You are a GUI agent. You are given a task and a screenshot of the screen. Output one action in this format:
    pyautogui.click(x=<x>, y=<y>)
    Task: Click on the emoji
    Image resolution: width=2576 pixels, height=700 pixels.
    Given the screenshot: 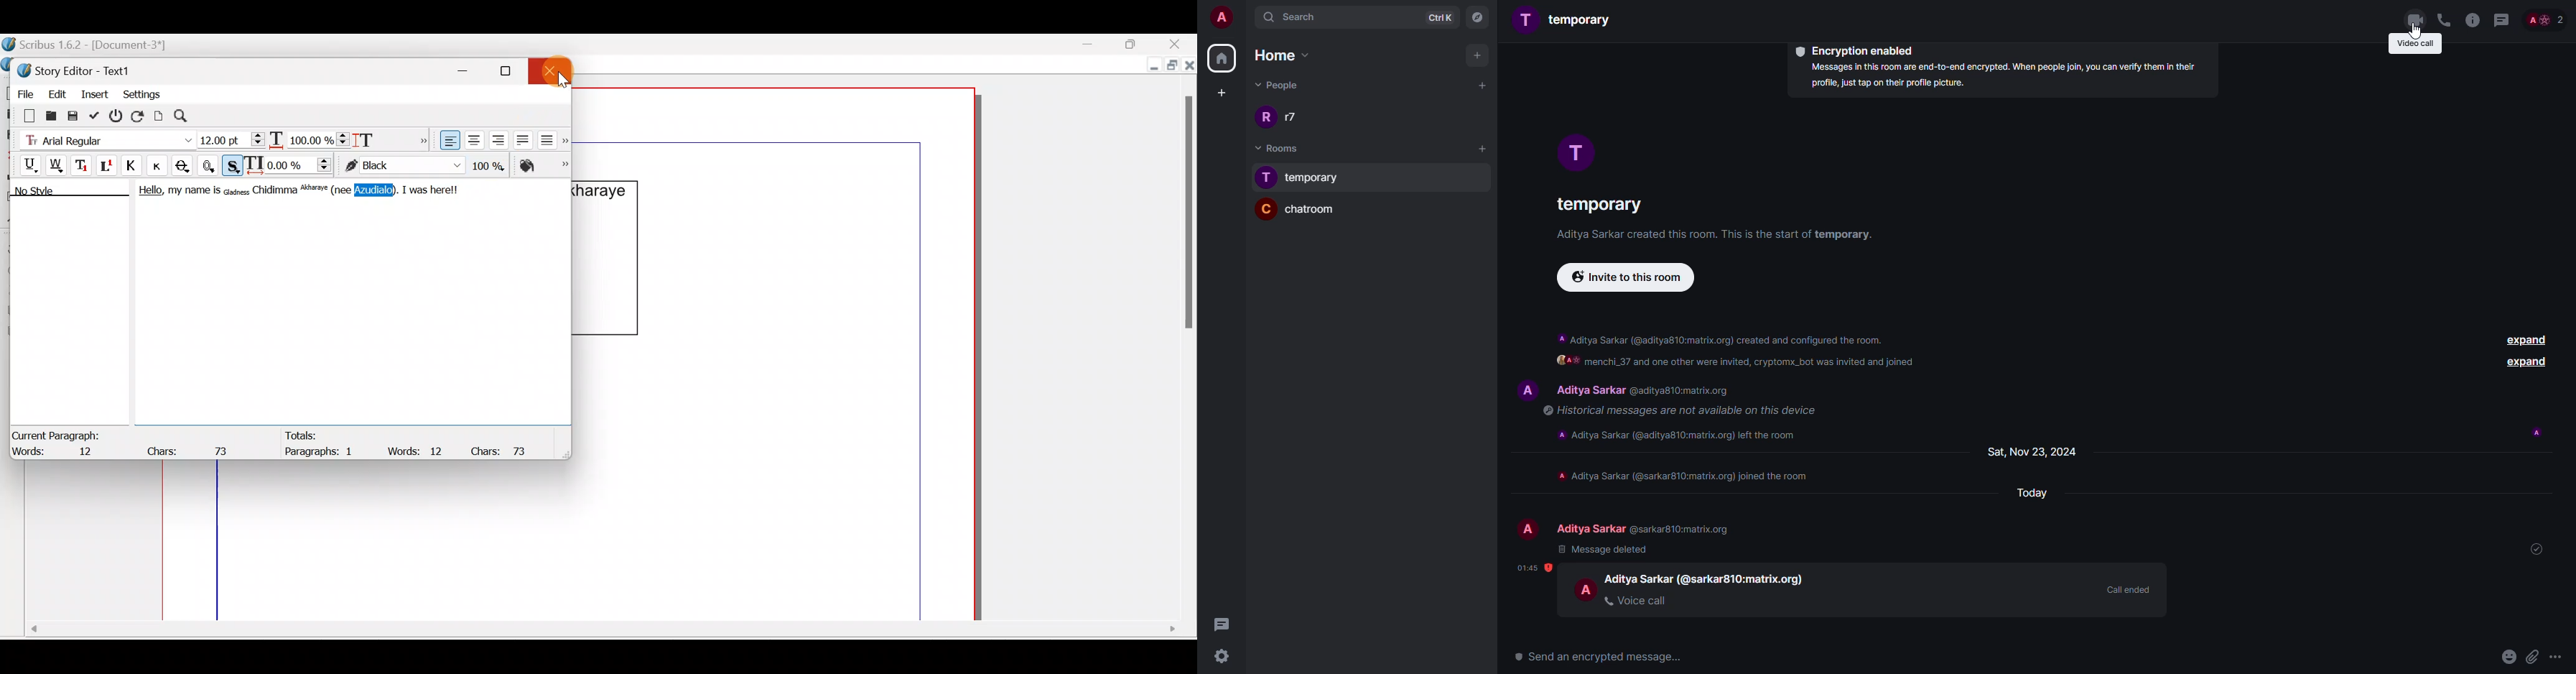 What is the action you would take?
    pyautogui.click(x=2508, y=656)
    